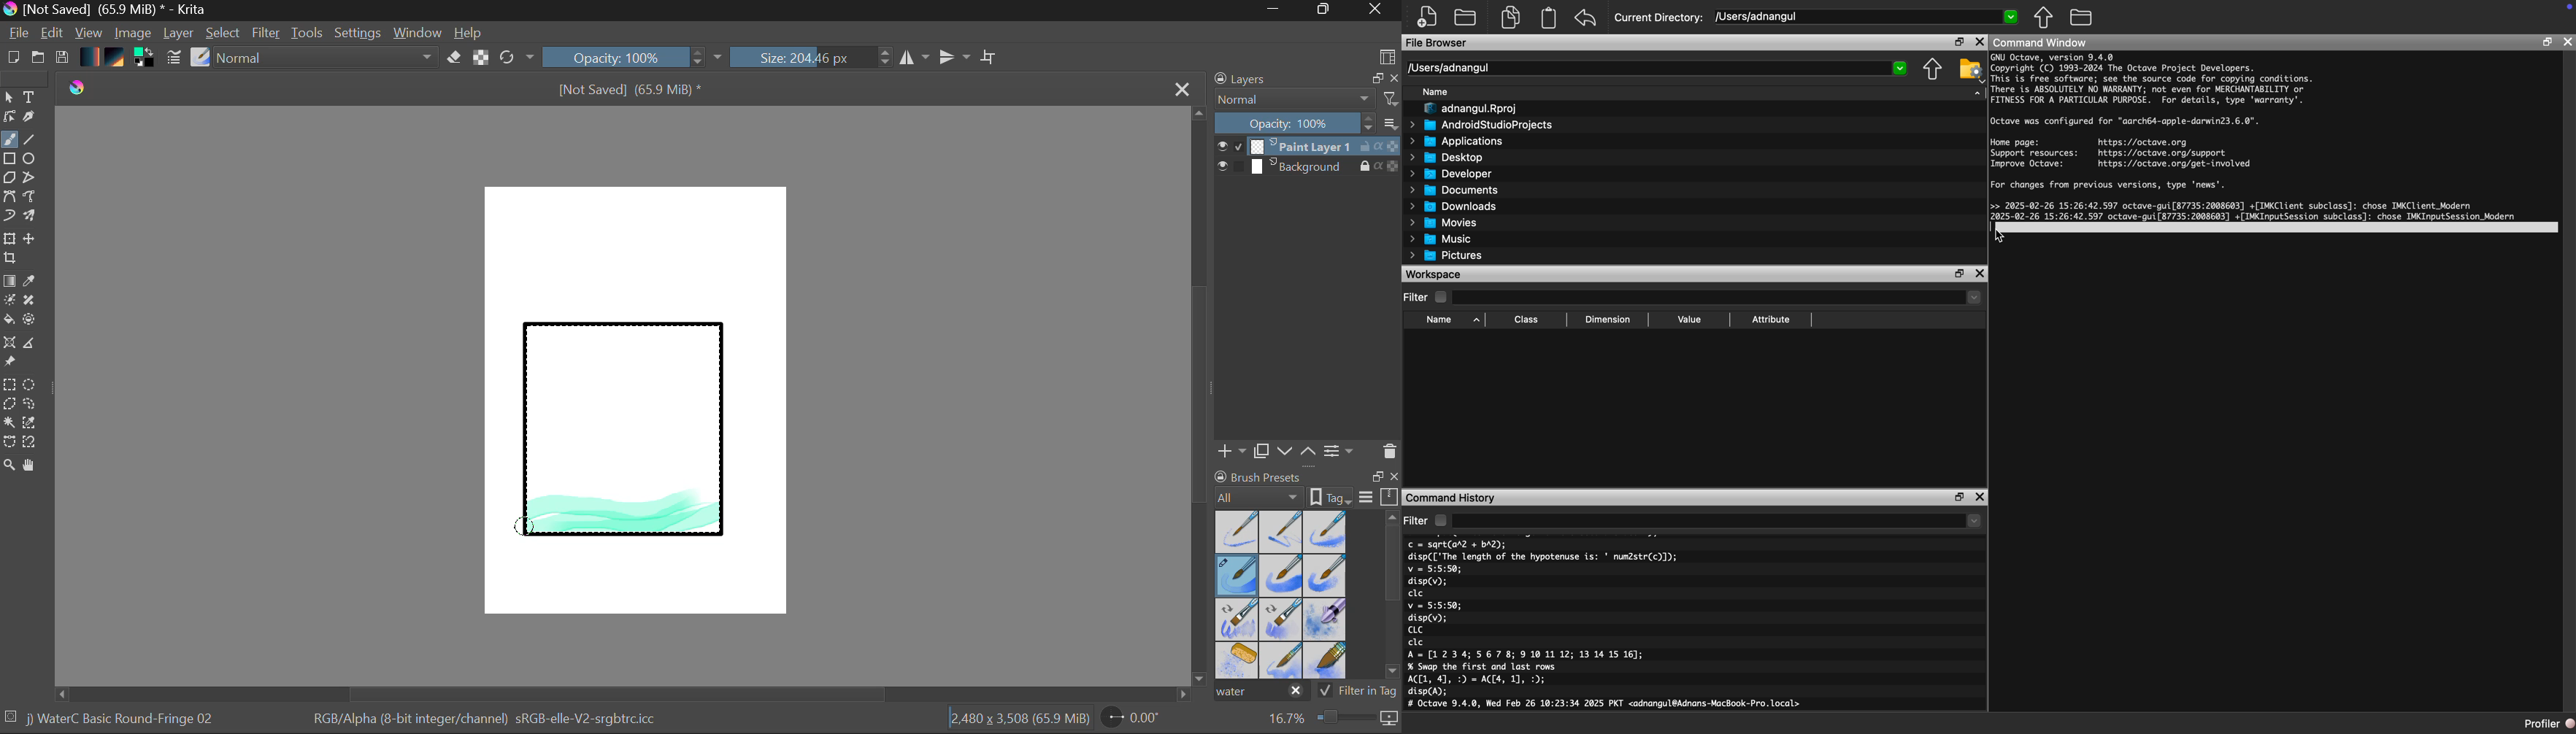 This screenshot has width=2576, height=756. I want to click on "water" search in brush presets, so click(1260, 694).